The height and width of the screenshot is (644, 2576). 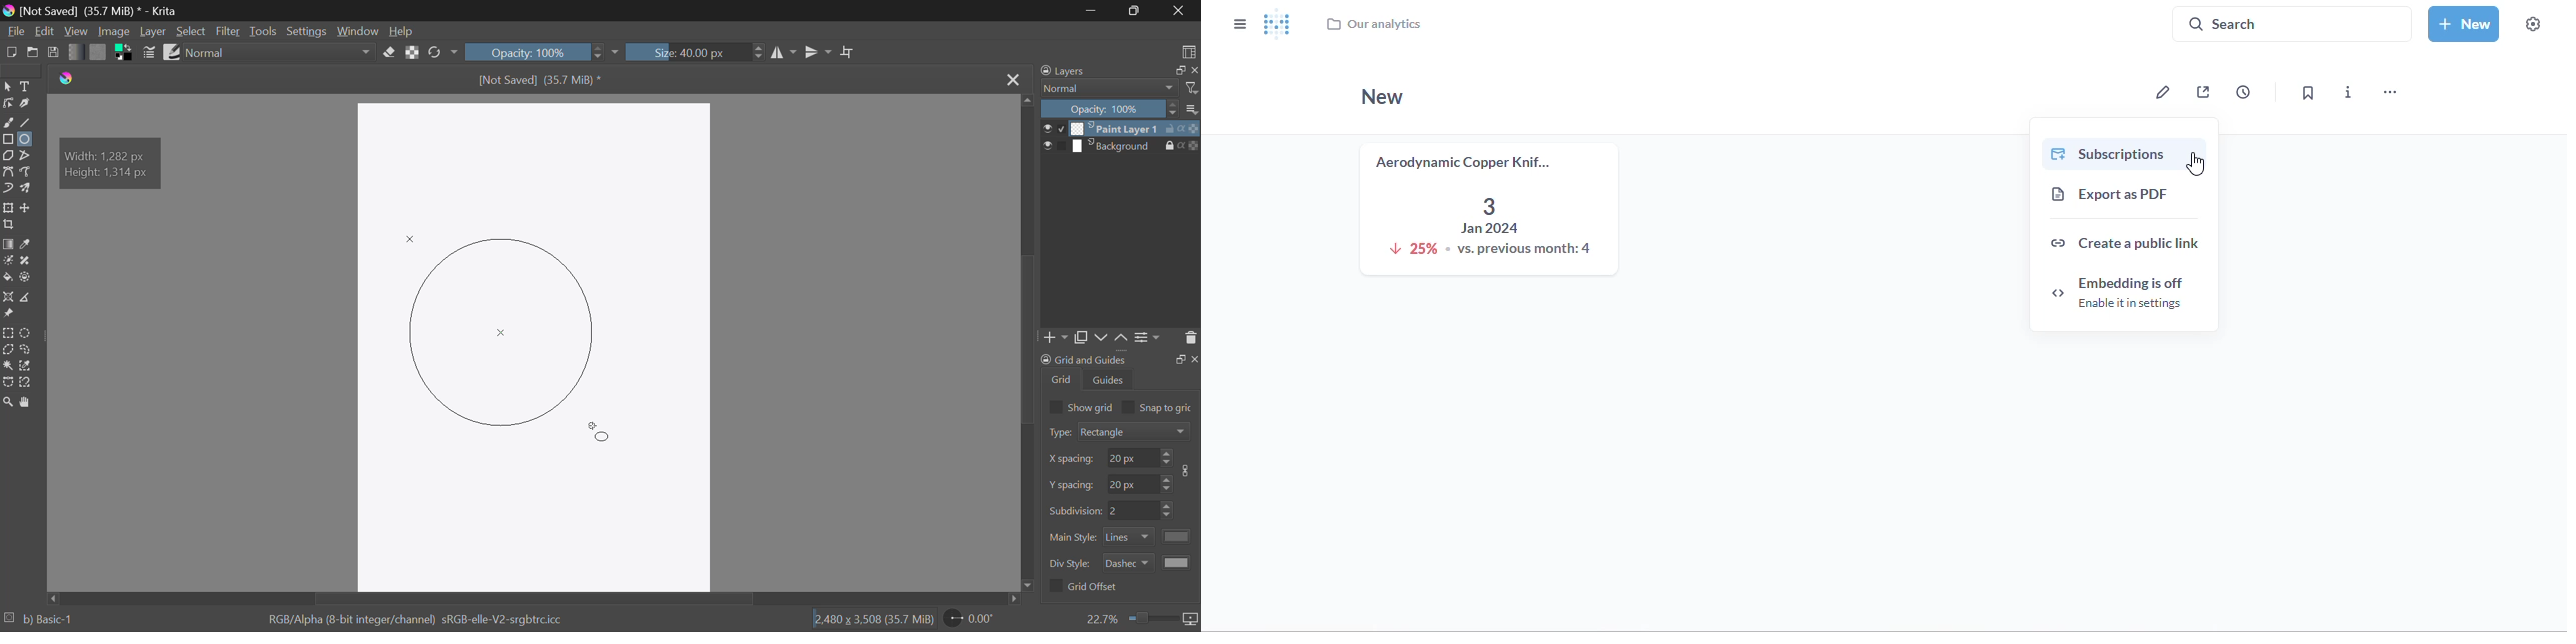 What do you see at coordinates (106, 173) in the screenshot?
I see `height: 1314 px` at bounding box center [106, 173].